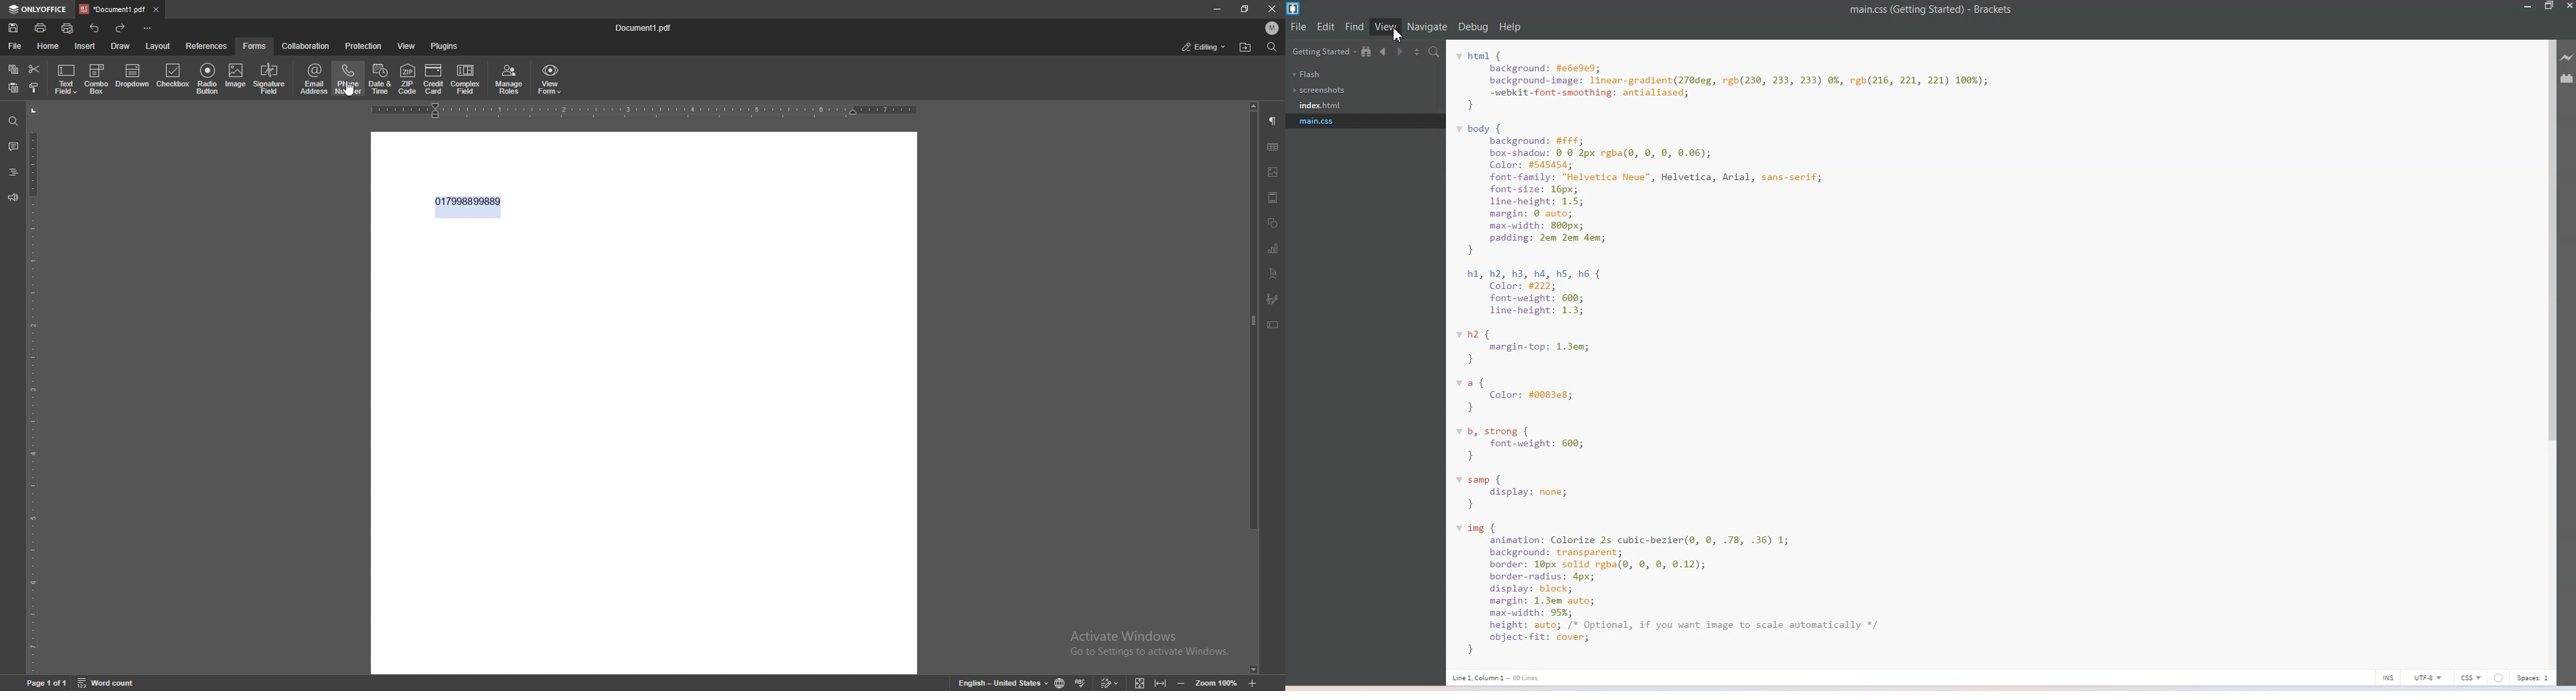 The width and height of the screenshot is (2576, 700). Describe the element at coordinates (2549, 6) in the screenshot. I see `Maximize` at that location.